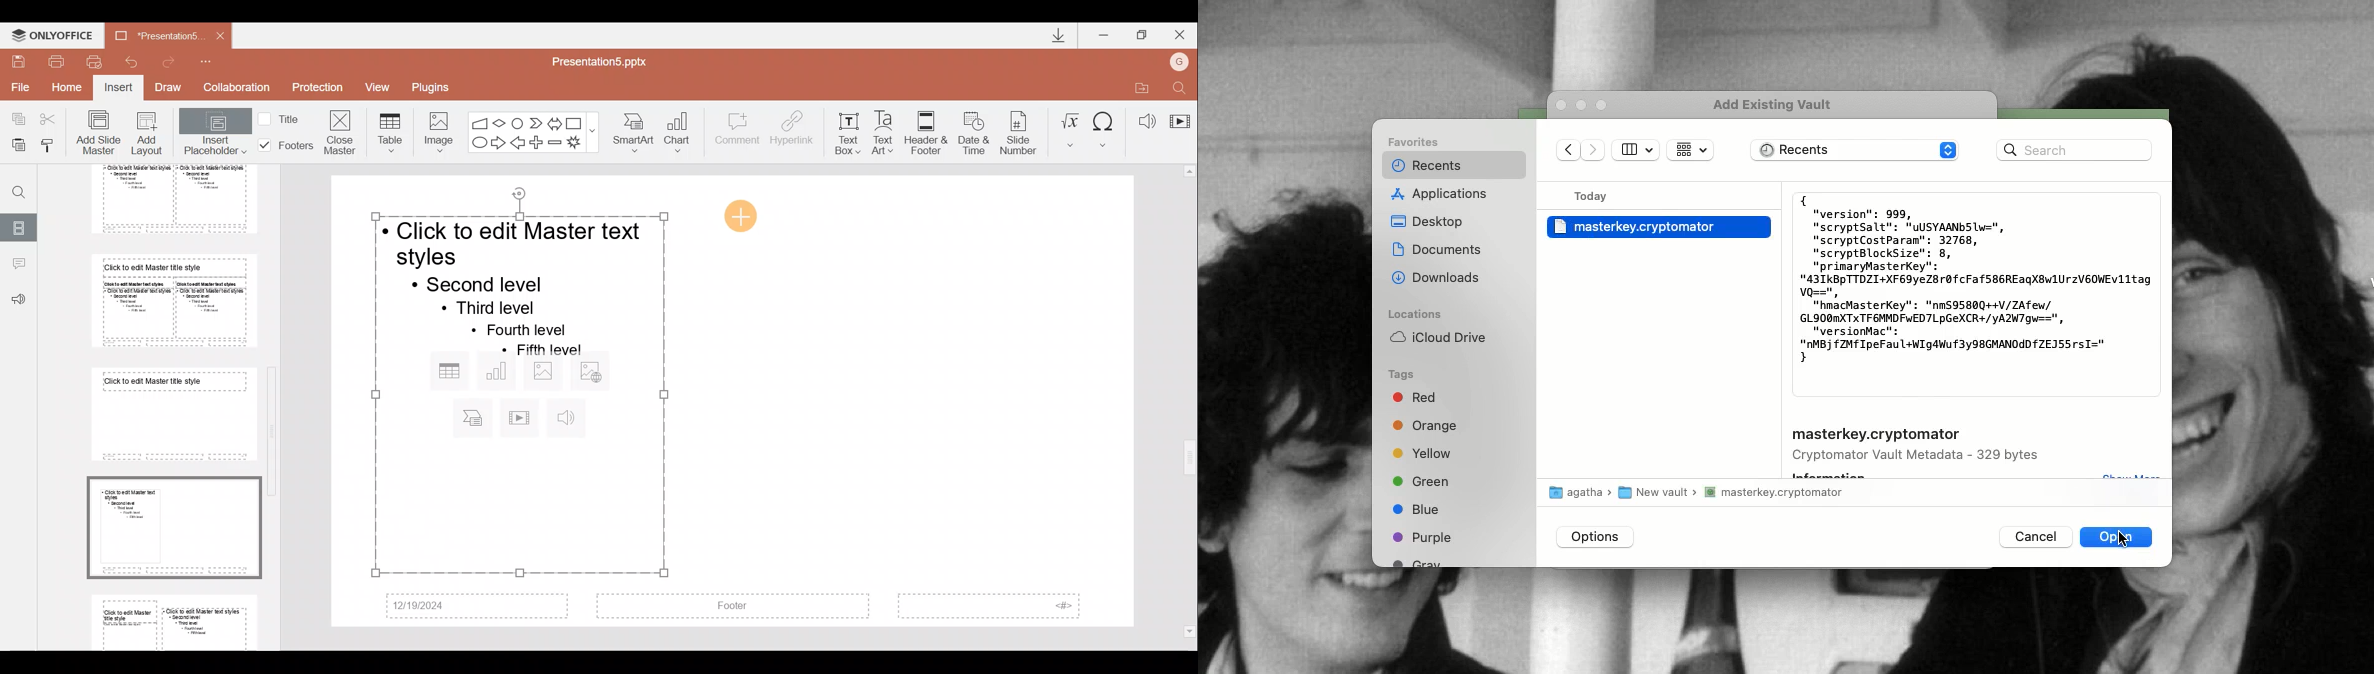 The height and width of the screenshot is (700, 2380). What do you see at coordinates (170, 300) in the screenshot?
I see `Slide 6` at bounding box center [170, 300].